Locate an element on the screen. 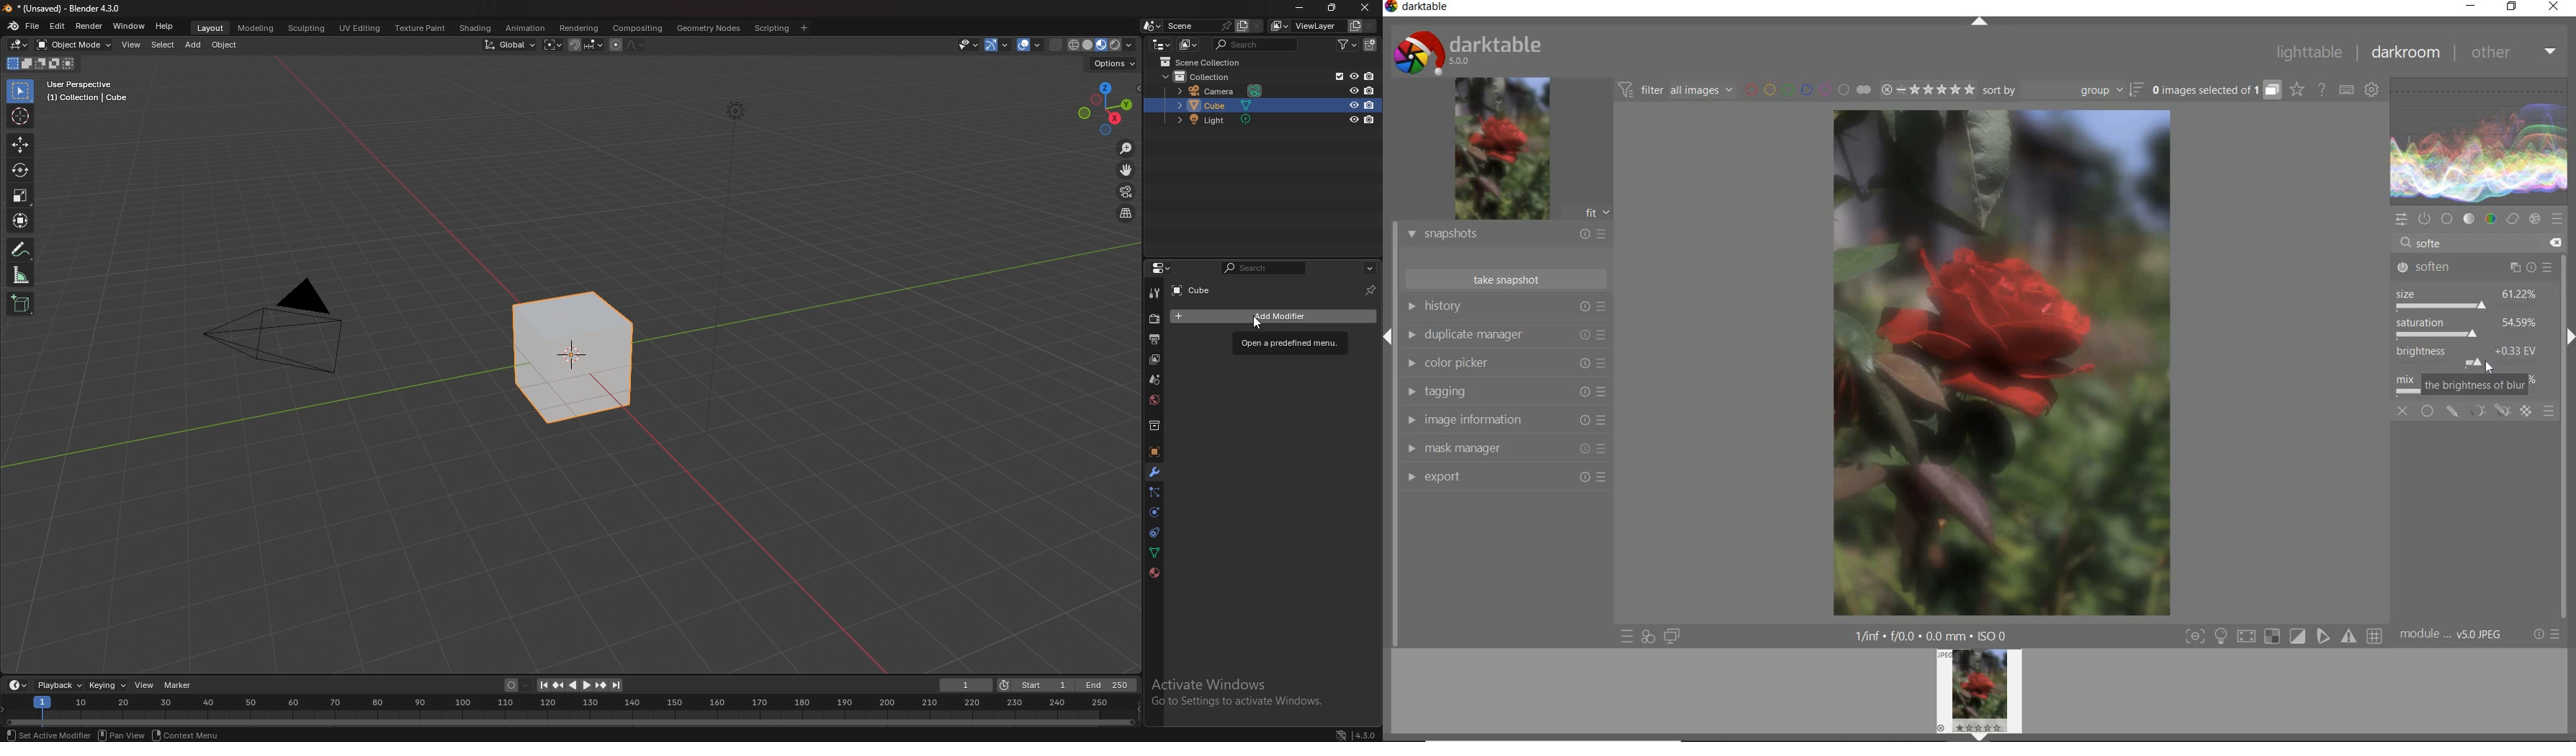 The width and height of the screenshot is (2576, 756). collection is located at coordinates (1153, 426).